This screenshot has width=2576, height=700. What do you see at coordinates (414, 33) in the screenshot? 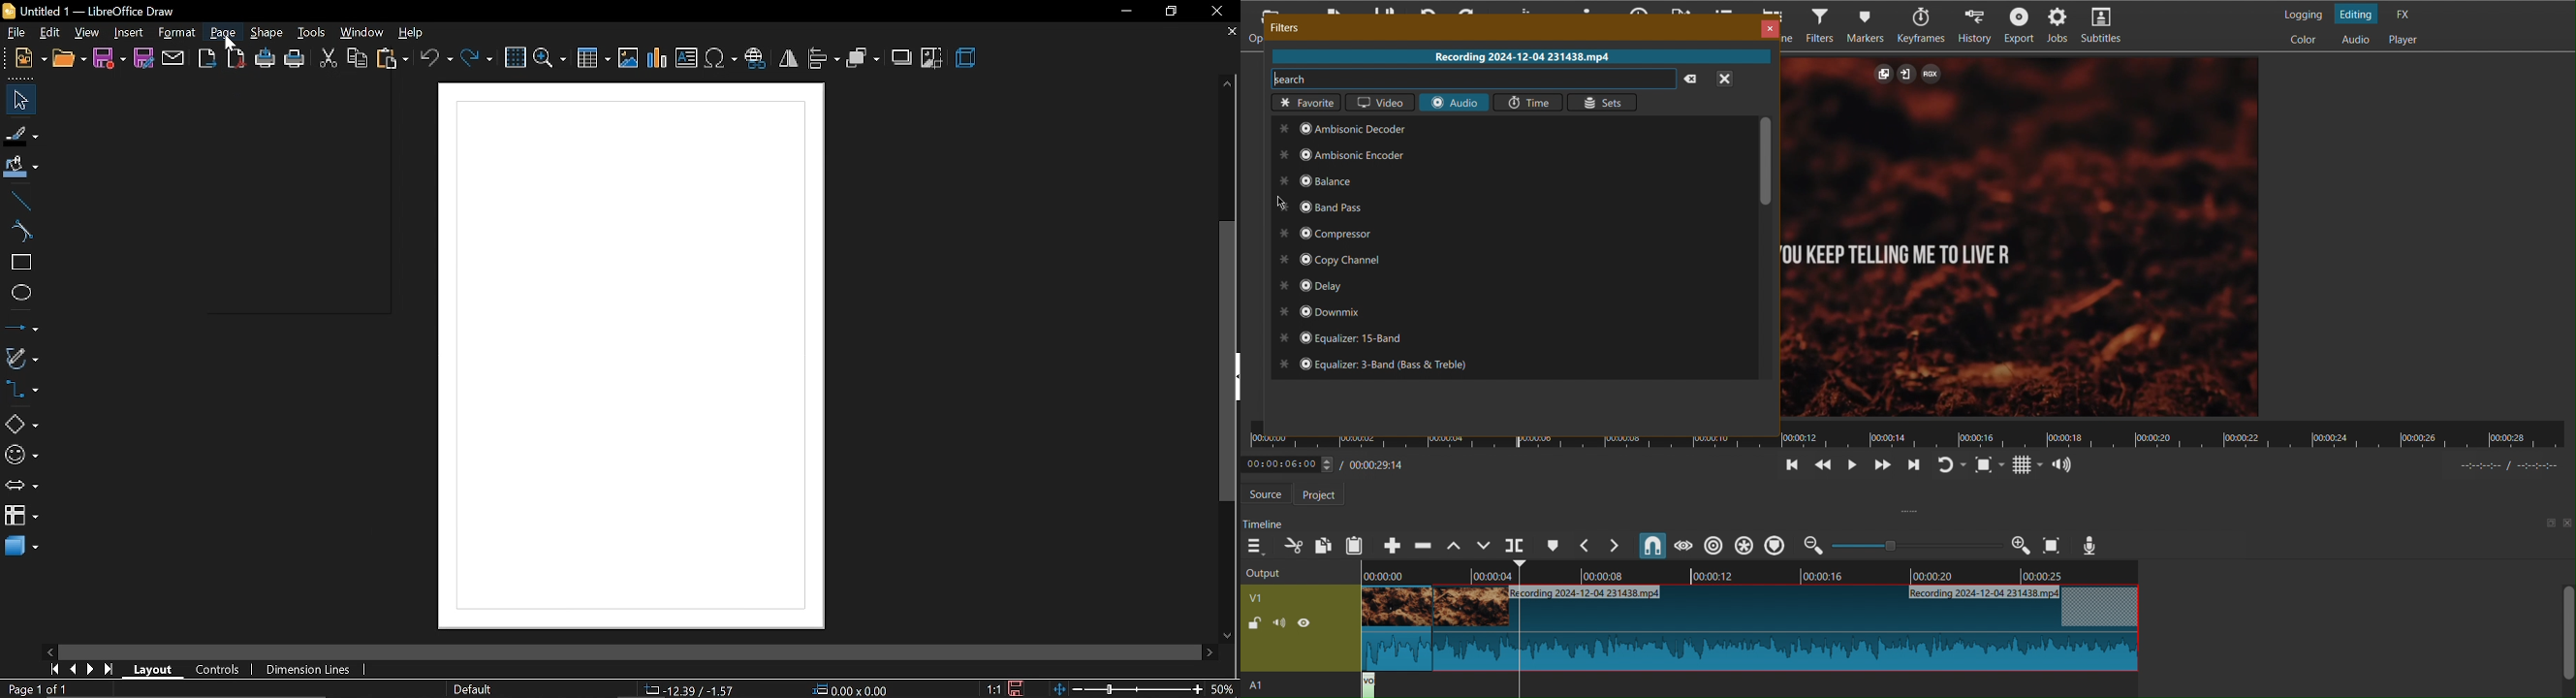
I see `help` at bounding box center [414, 33].